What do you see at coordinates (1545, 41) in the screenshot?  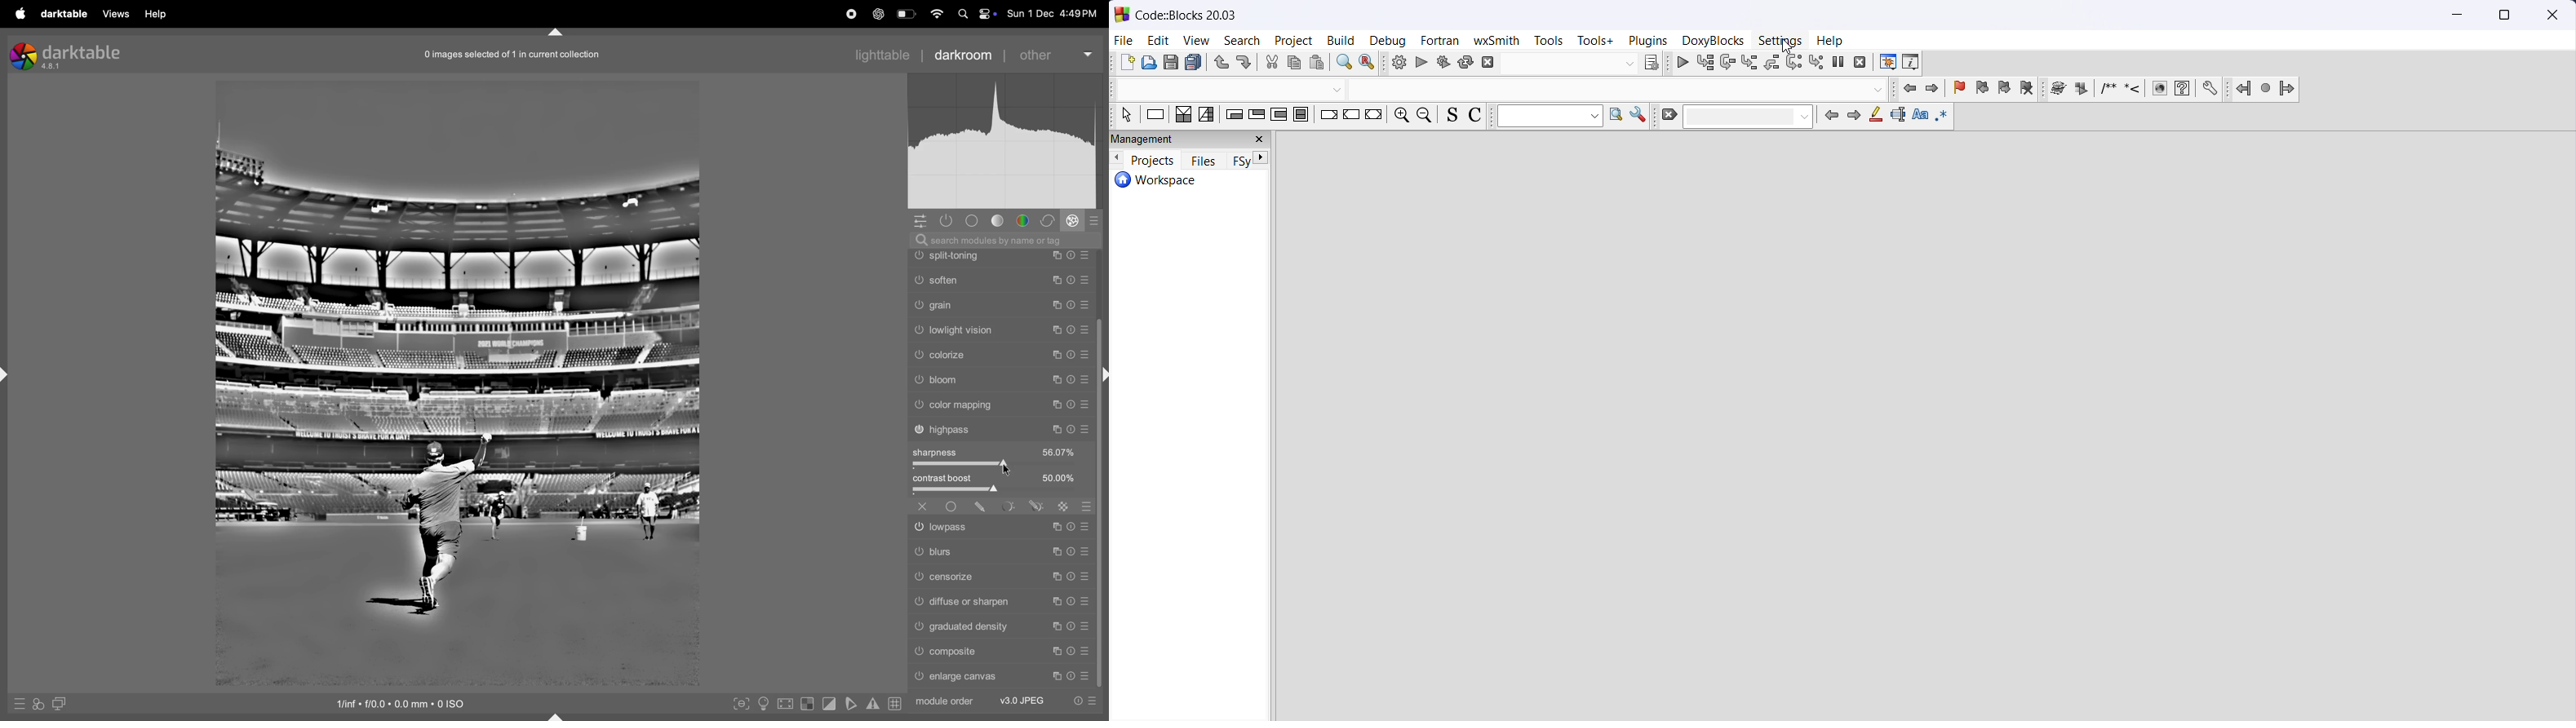 I see `tools` at bounding box center [1545, 41].